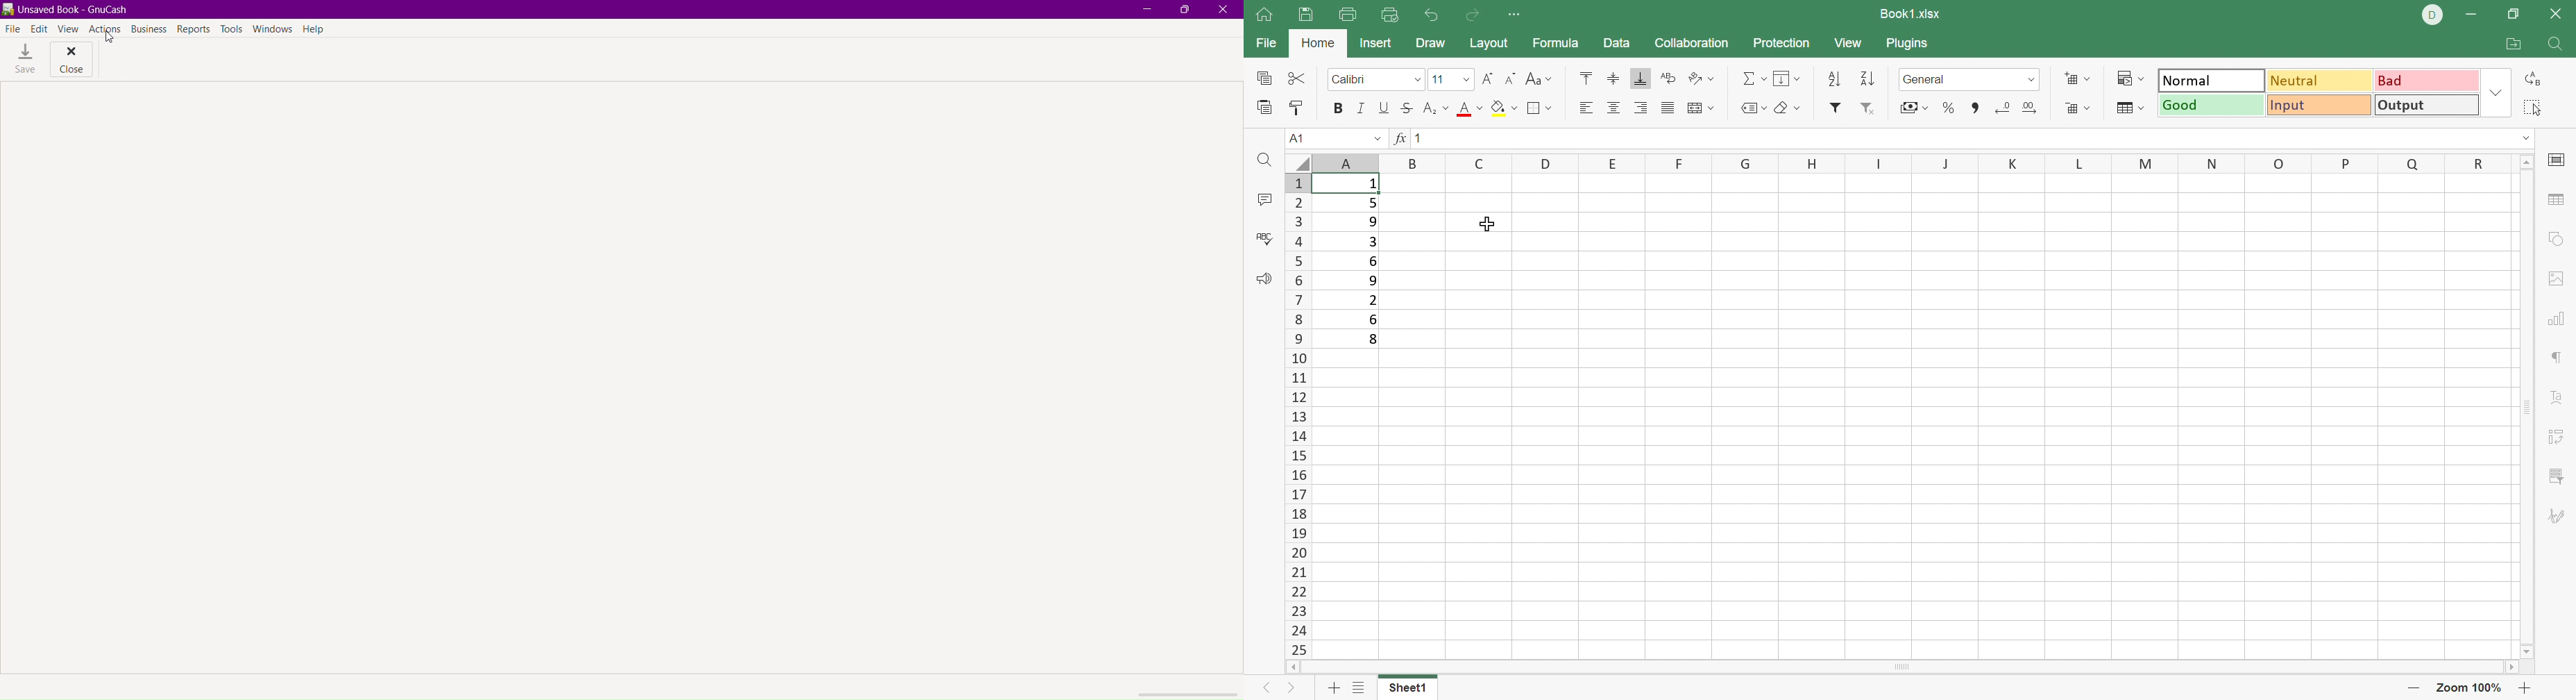 Image resolution: width=2576 pixels, height=700 pixels. What do you see at coordinates (1947, 108) in the screenshot?
I see `Percent style` at bounding box center [1947, 108].